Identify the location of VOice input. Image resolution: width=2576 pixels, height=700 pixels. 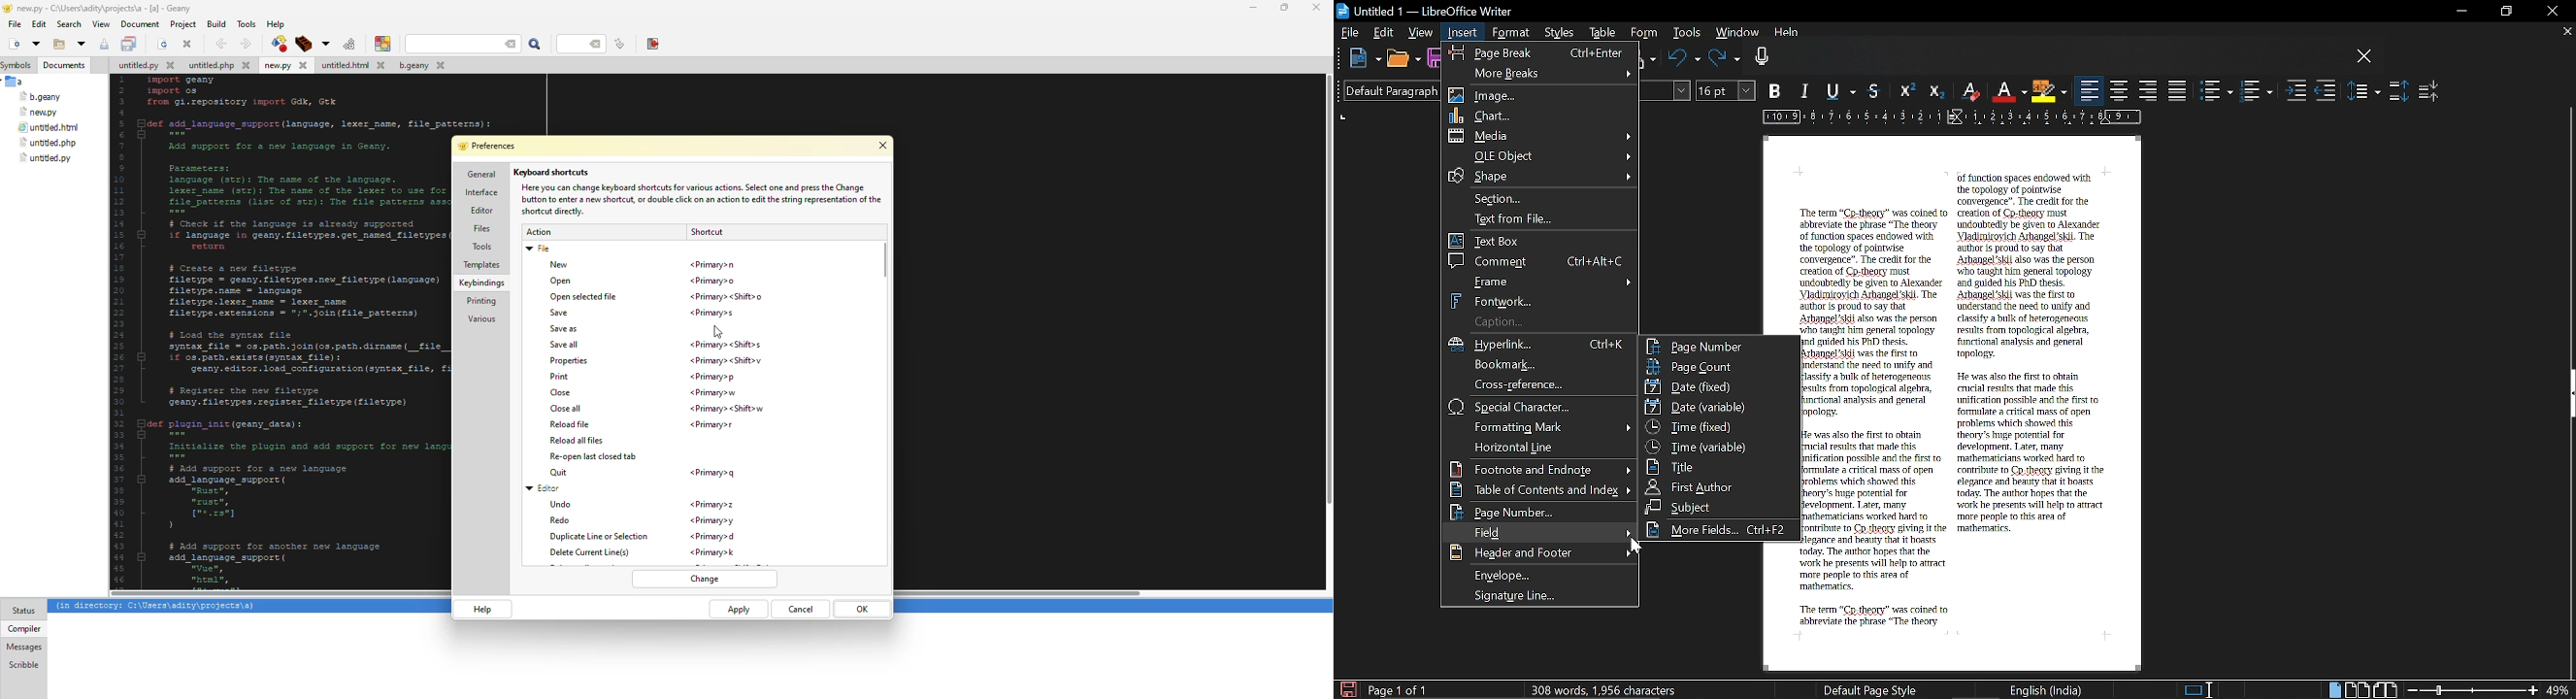
(2051, 59).